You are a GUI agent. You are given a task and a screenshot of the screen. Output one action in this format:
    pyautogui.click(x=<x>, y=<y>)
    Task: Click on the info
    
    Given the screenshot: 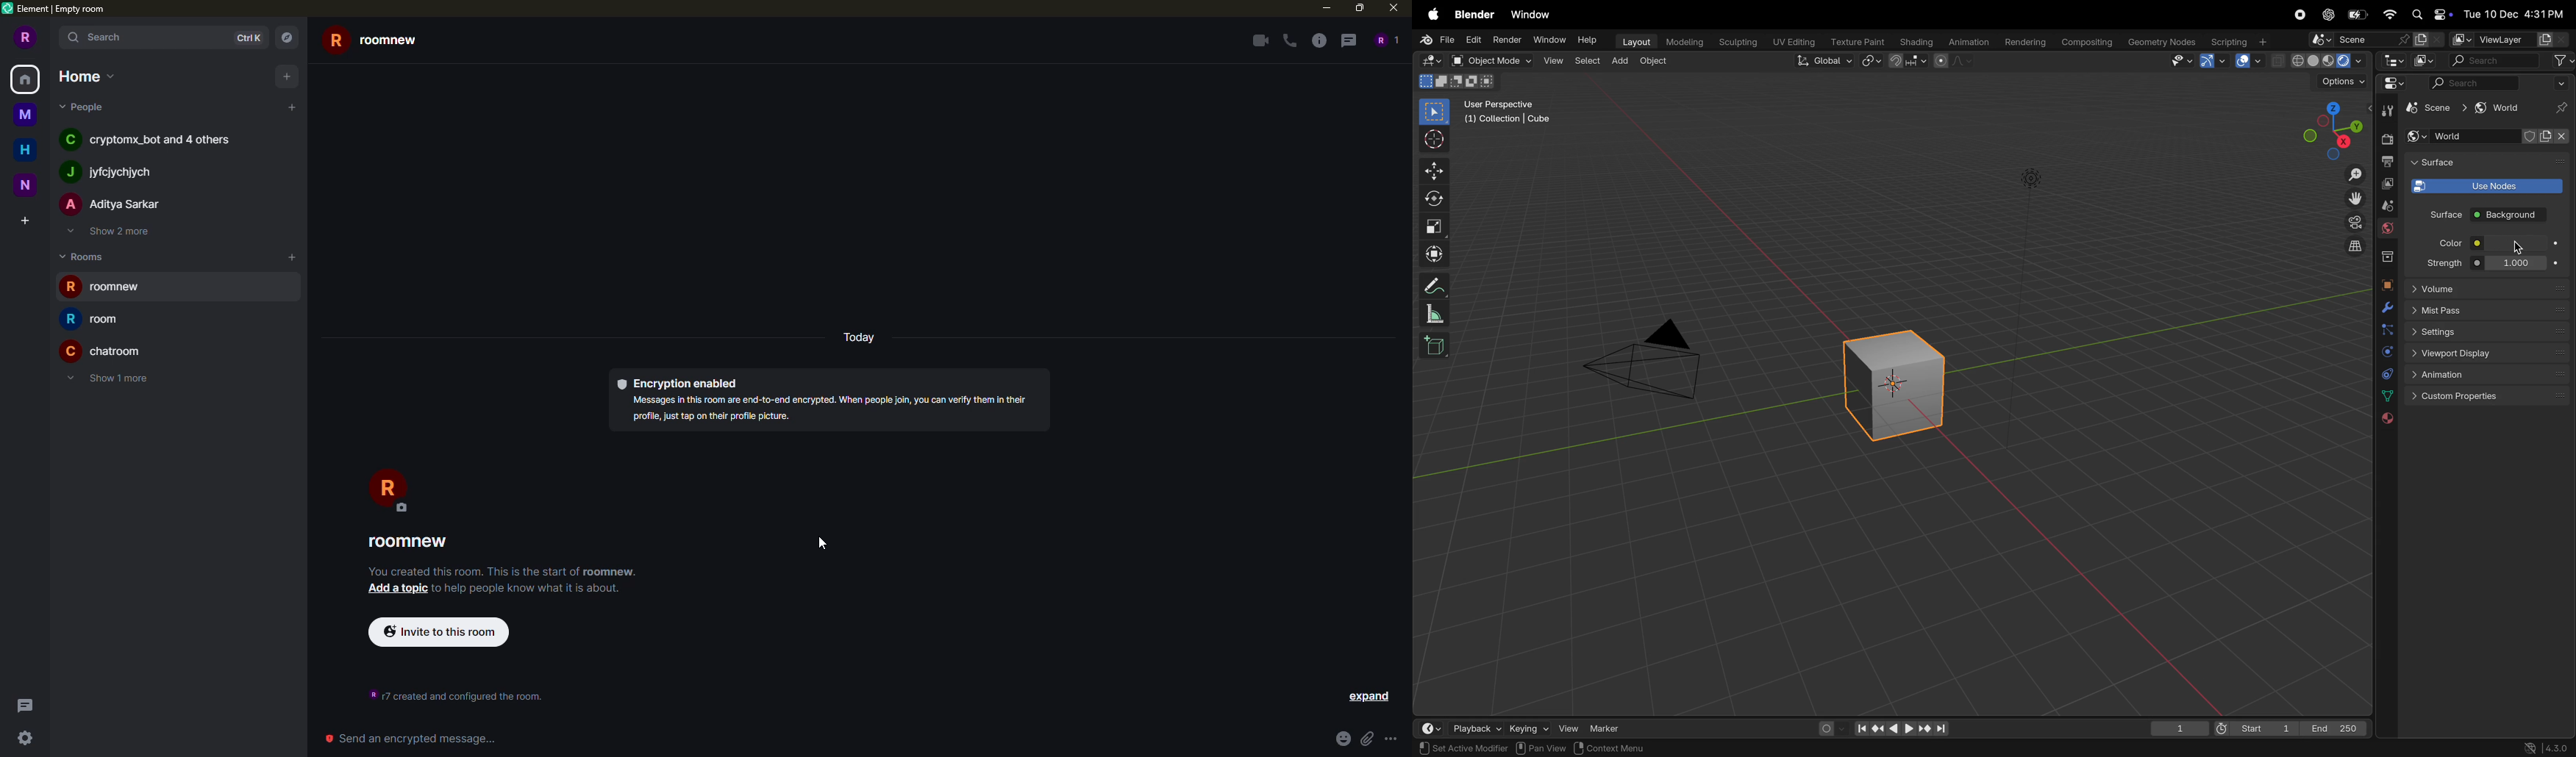 What is the action you would take?
    pyautogui.click(x=528, y=588)
    